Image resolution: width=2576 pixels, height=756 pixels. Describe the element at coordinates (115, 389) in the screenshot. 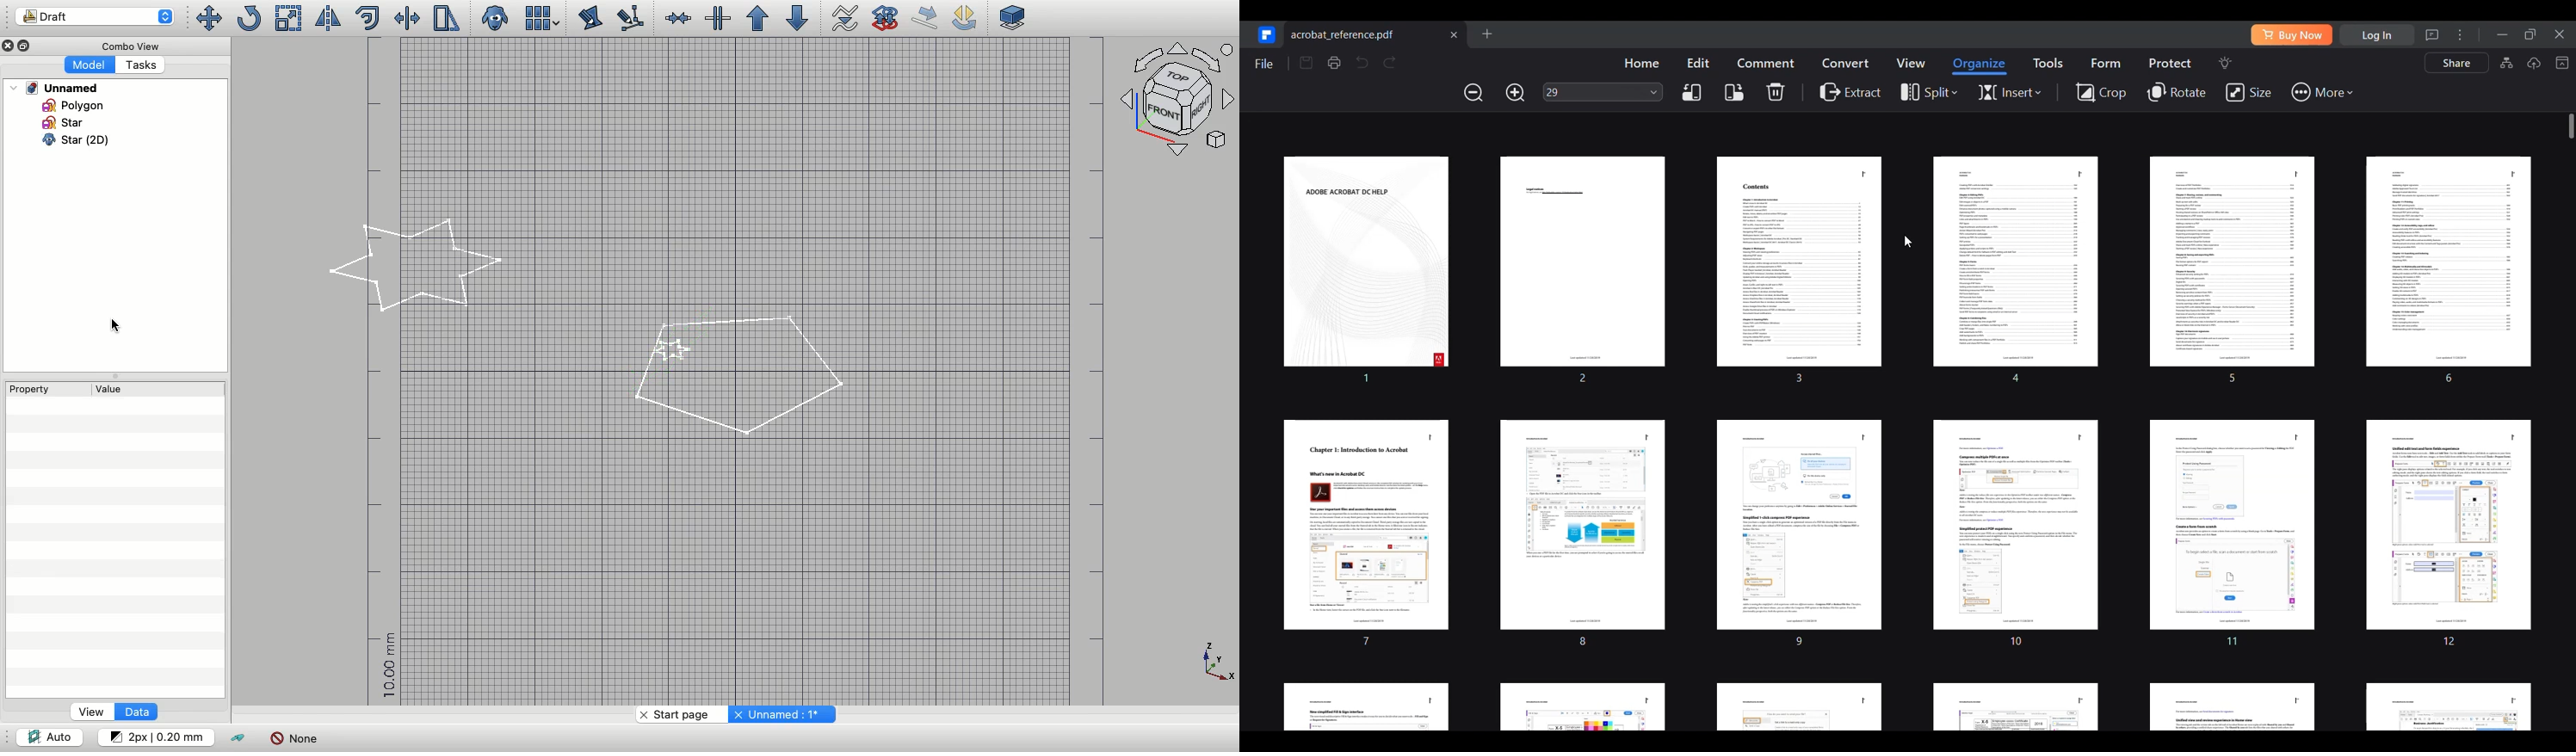

I see `Value` at that location.